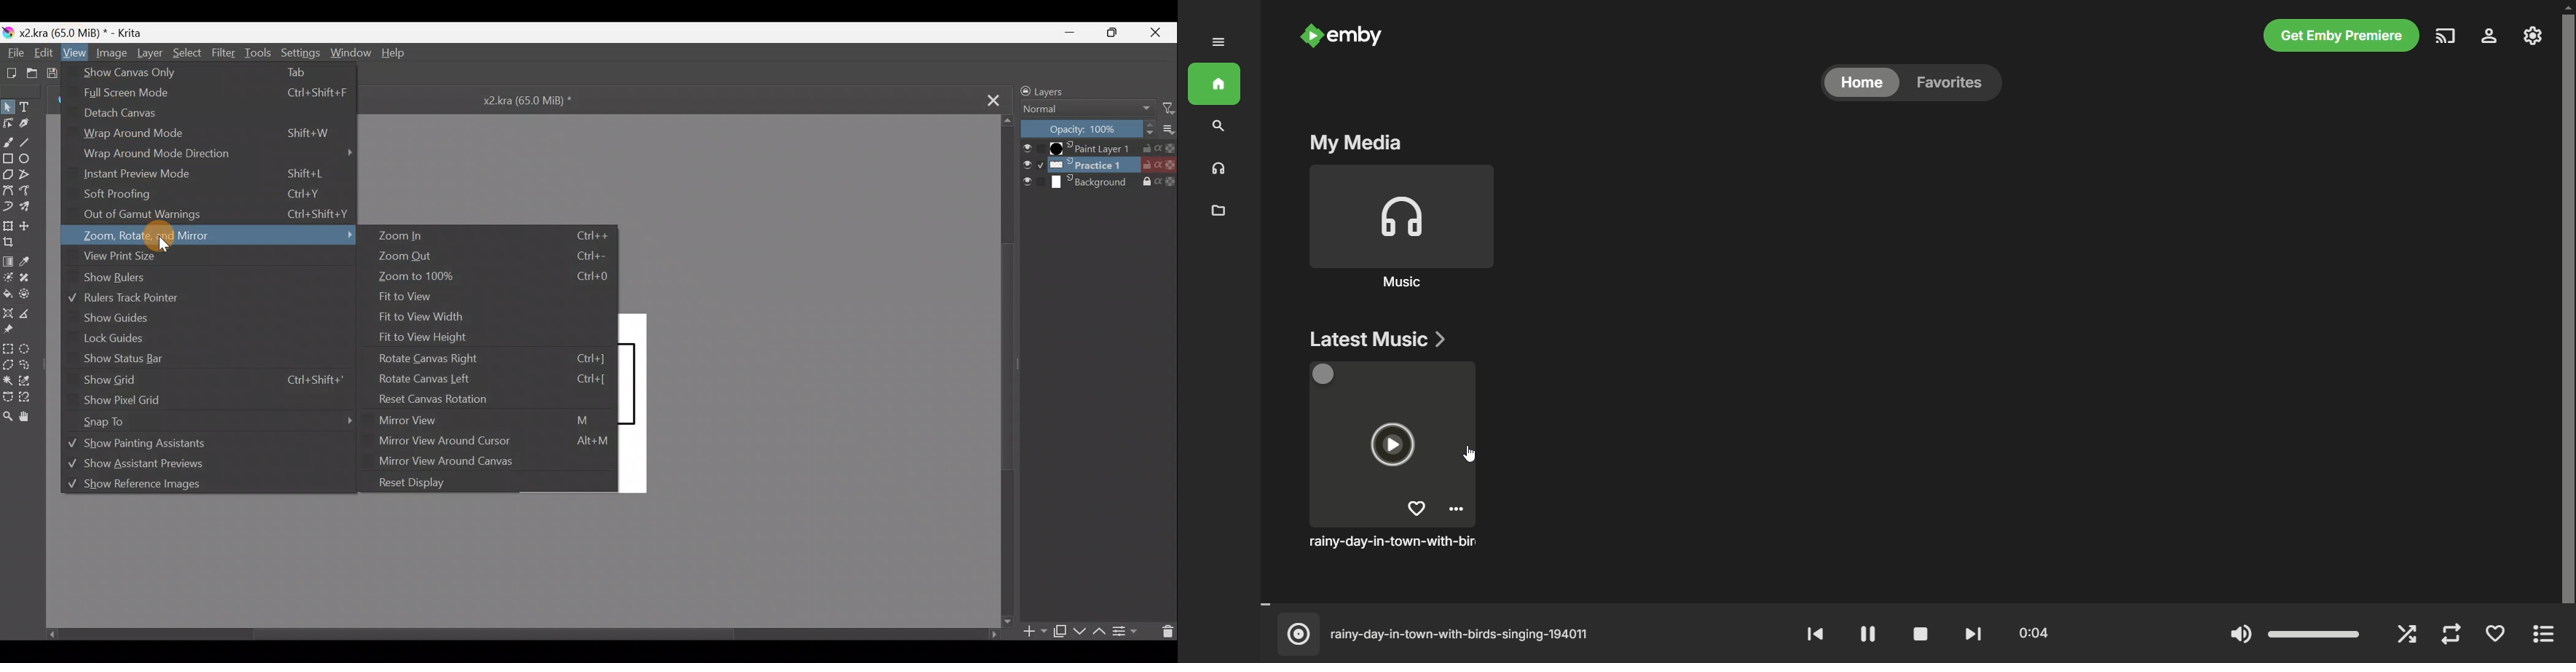 The height and width of the screenshot is (672, 2576). Describe the element at coordinates (535, 104) in the screenshot. I see `x2.kra (65.0 MiB) *` at that location.